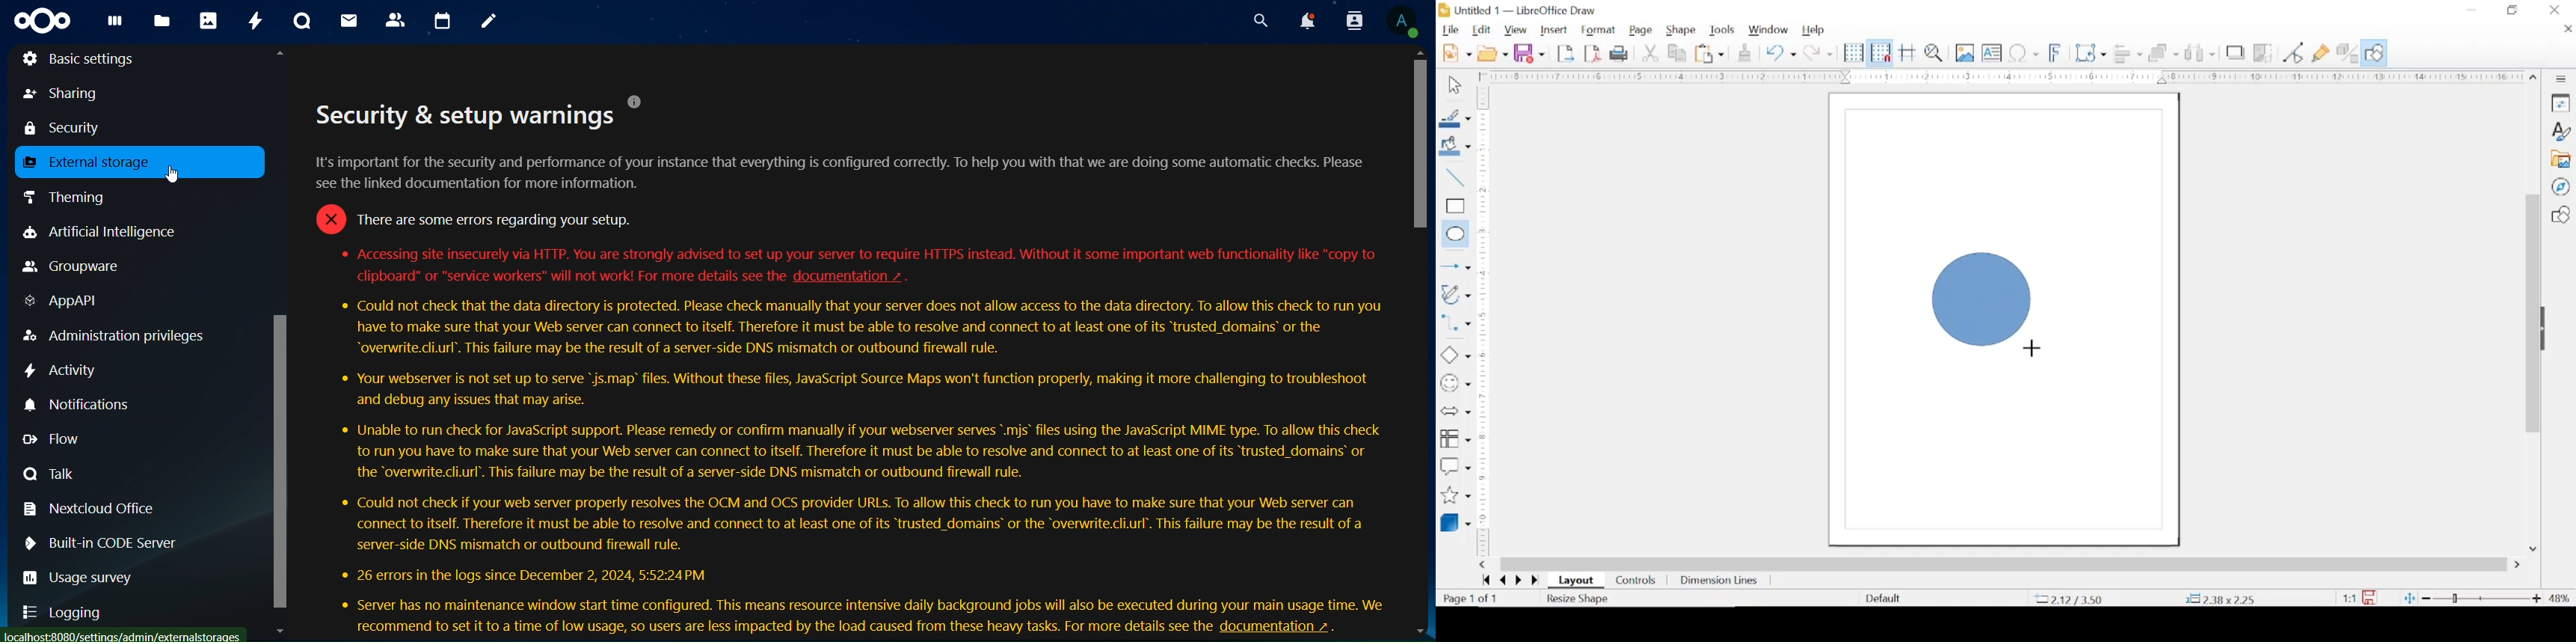 This screenshot has width=2576, height=644. Describe the element at coordinates (2514, 10) in the screenshot. I see `restore down` at that location.